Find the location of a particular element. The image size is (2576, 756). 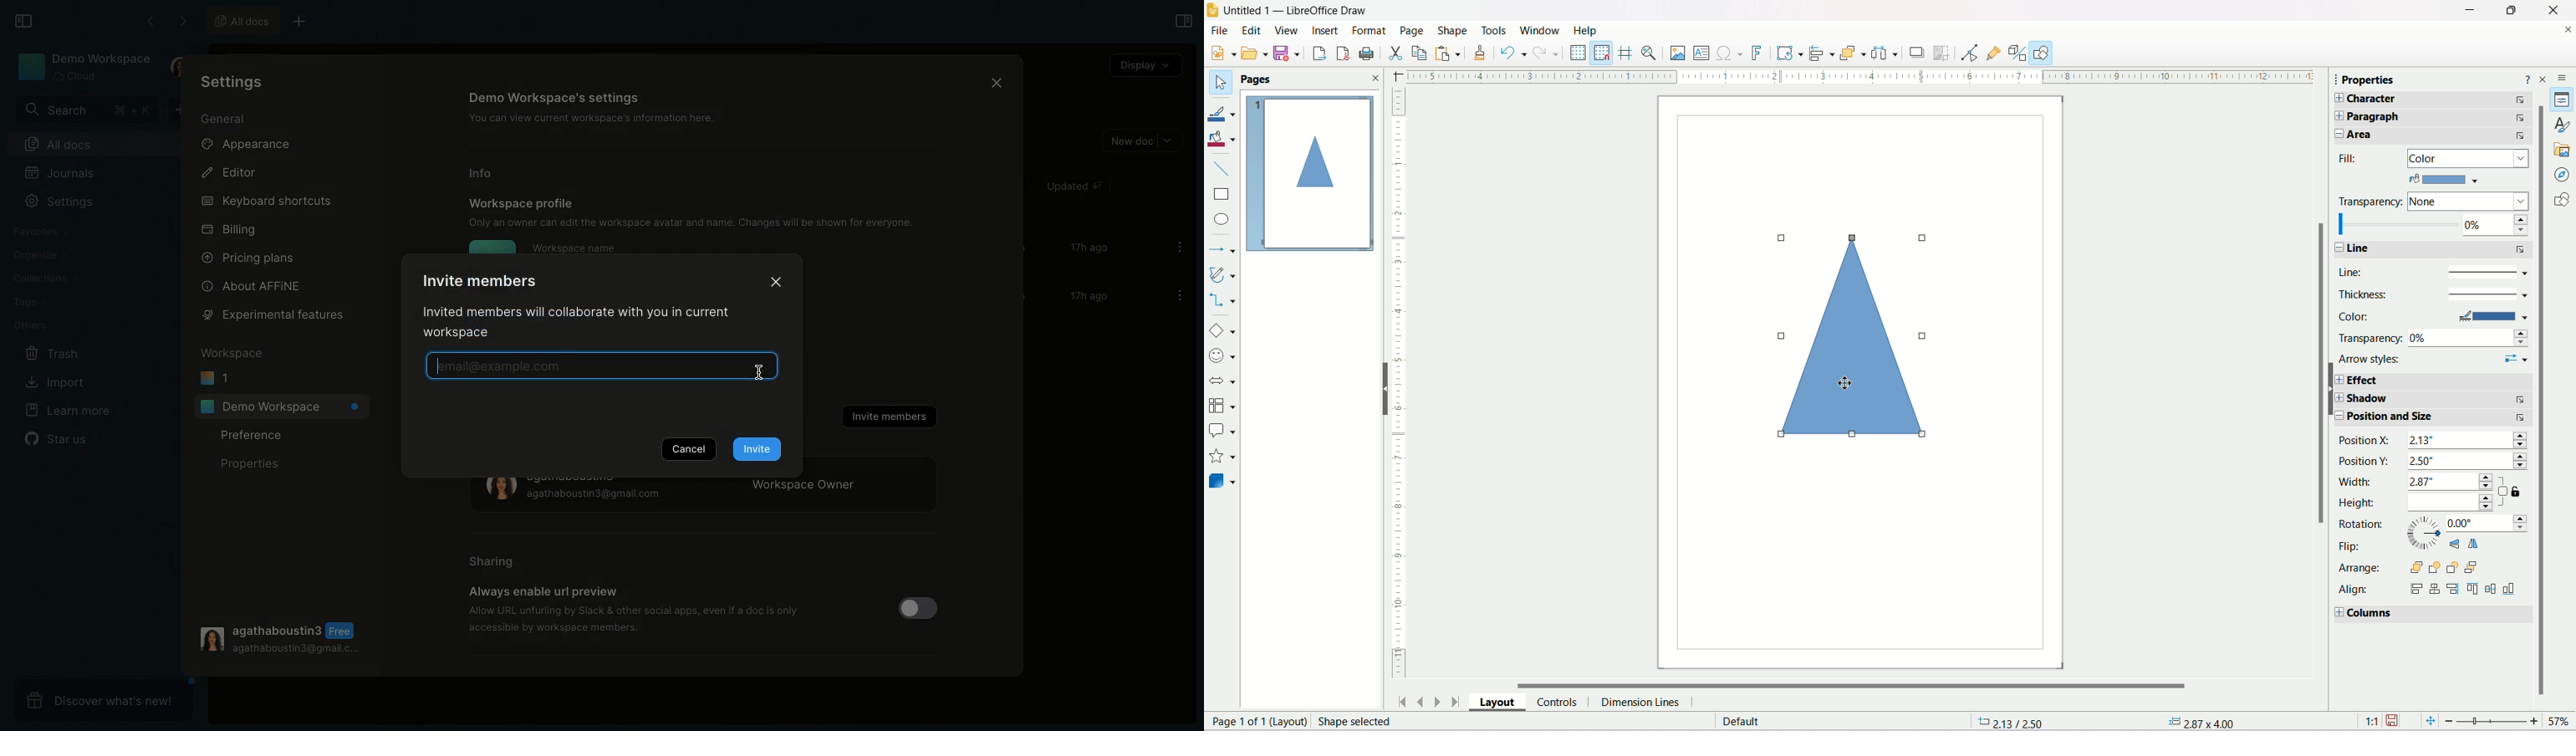

Block Arrows is located at coordinates (1221, 379).